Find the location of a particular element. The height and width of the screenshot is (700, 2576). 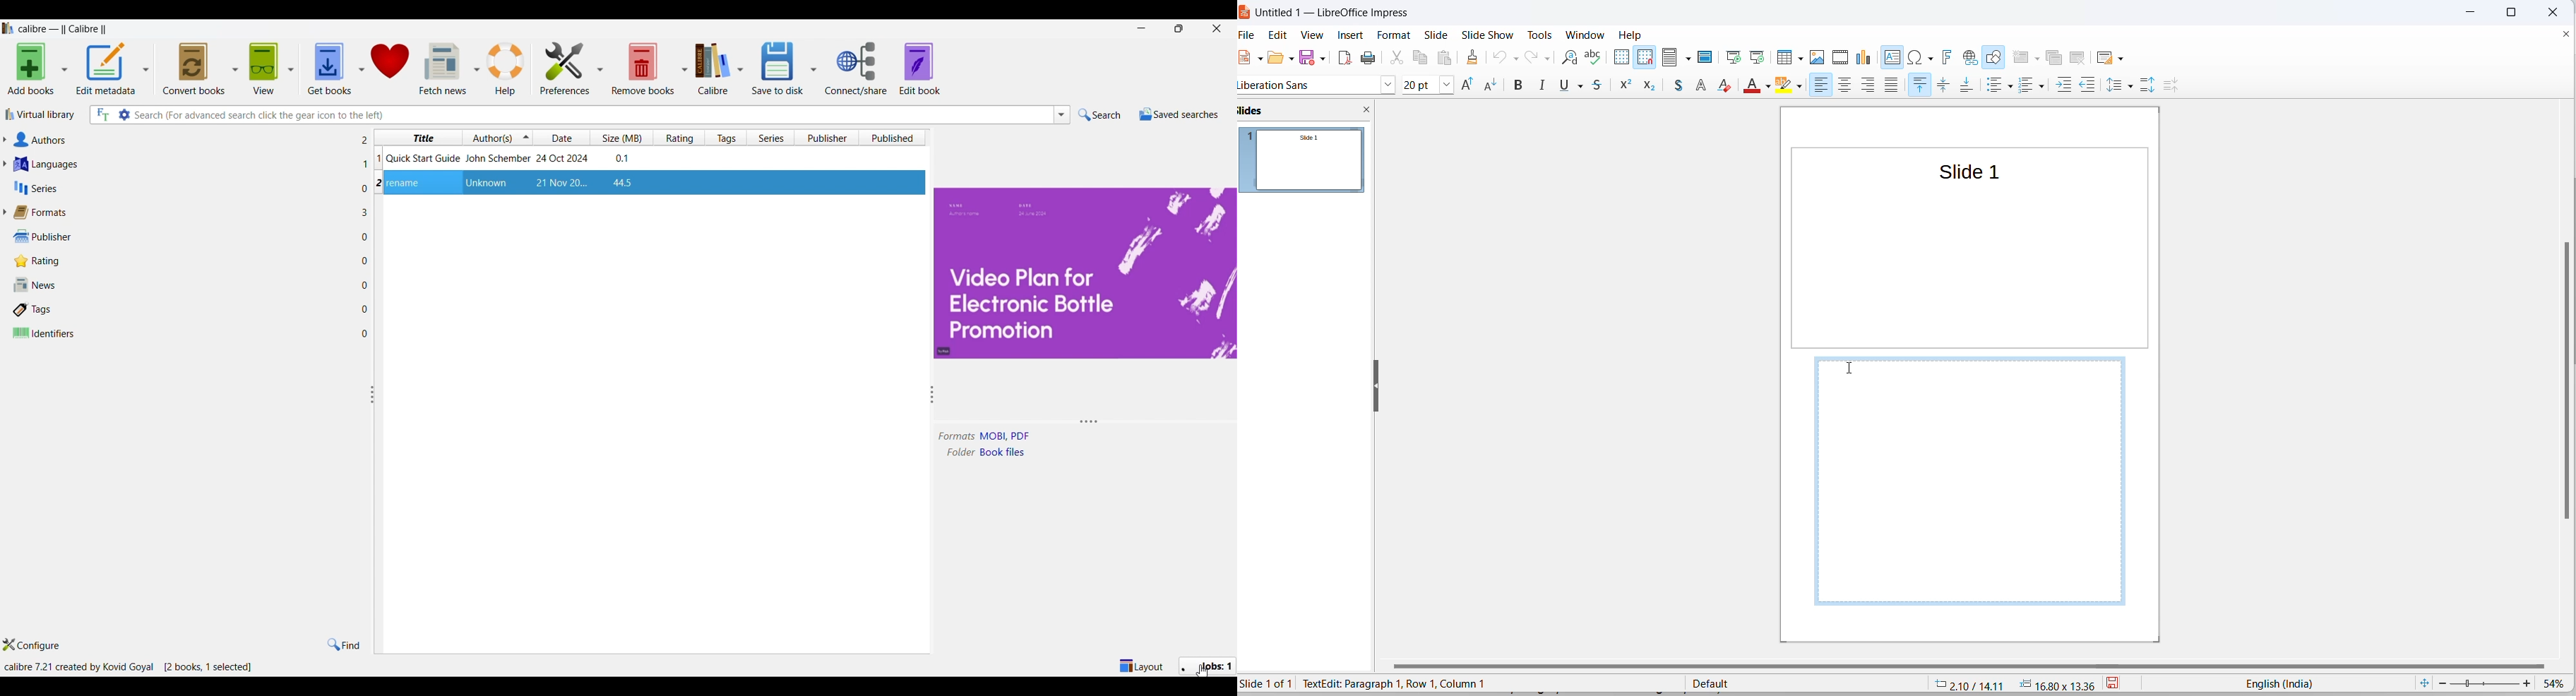

Connect/Share is located at coordinates (856, 68).